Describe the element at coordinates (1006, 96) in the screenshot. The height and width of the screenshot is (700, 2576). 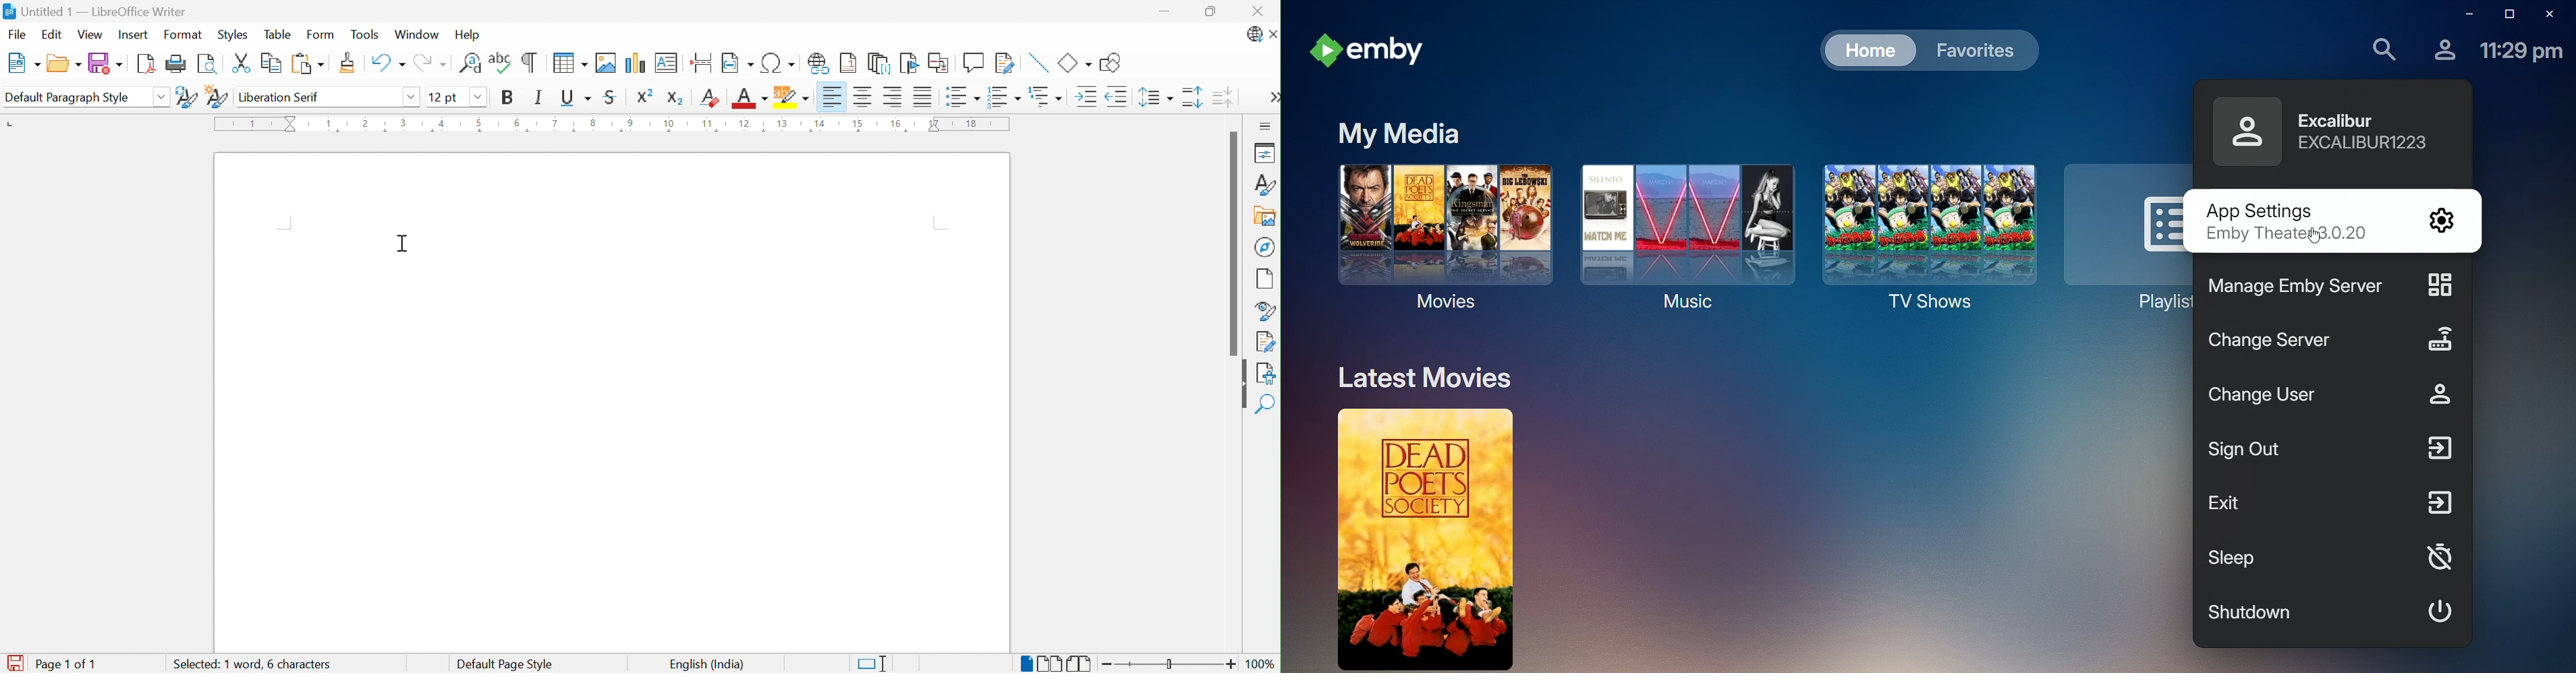
I see `Toggle ordered list` at that location.